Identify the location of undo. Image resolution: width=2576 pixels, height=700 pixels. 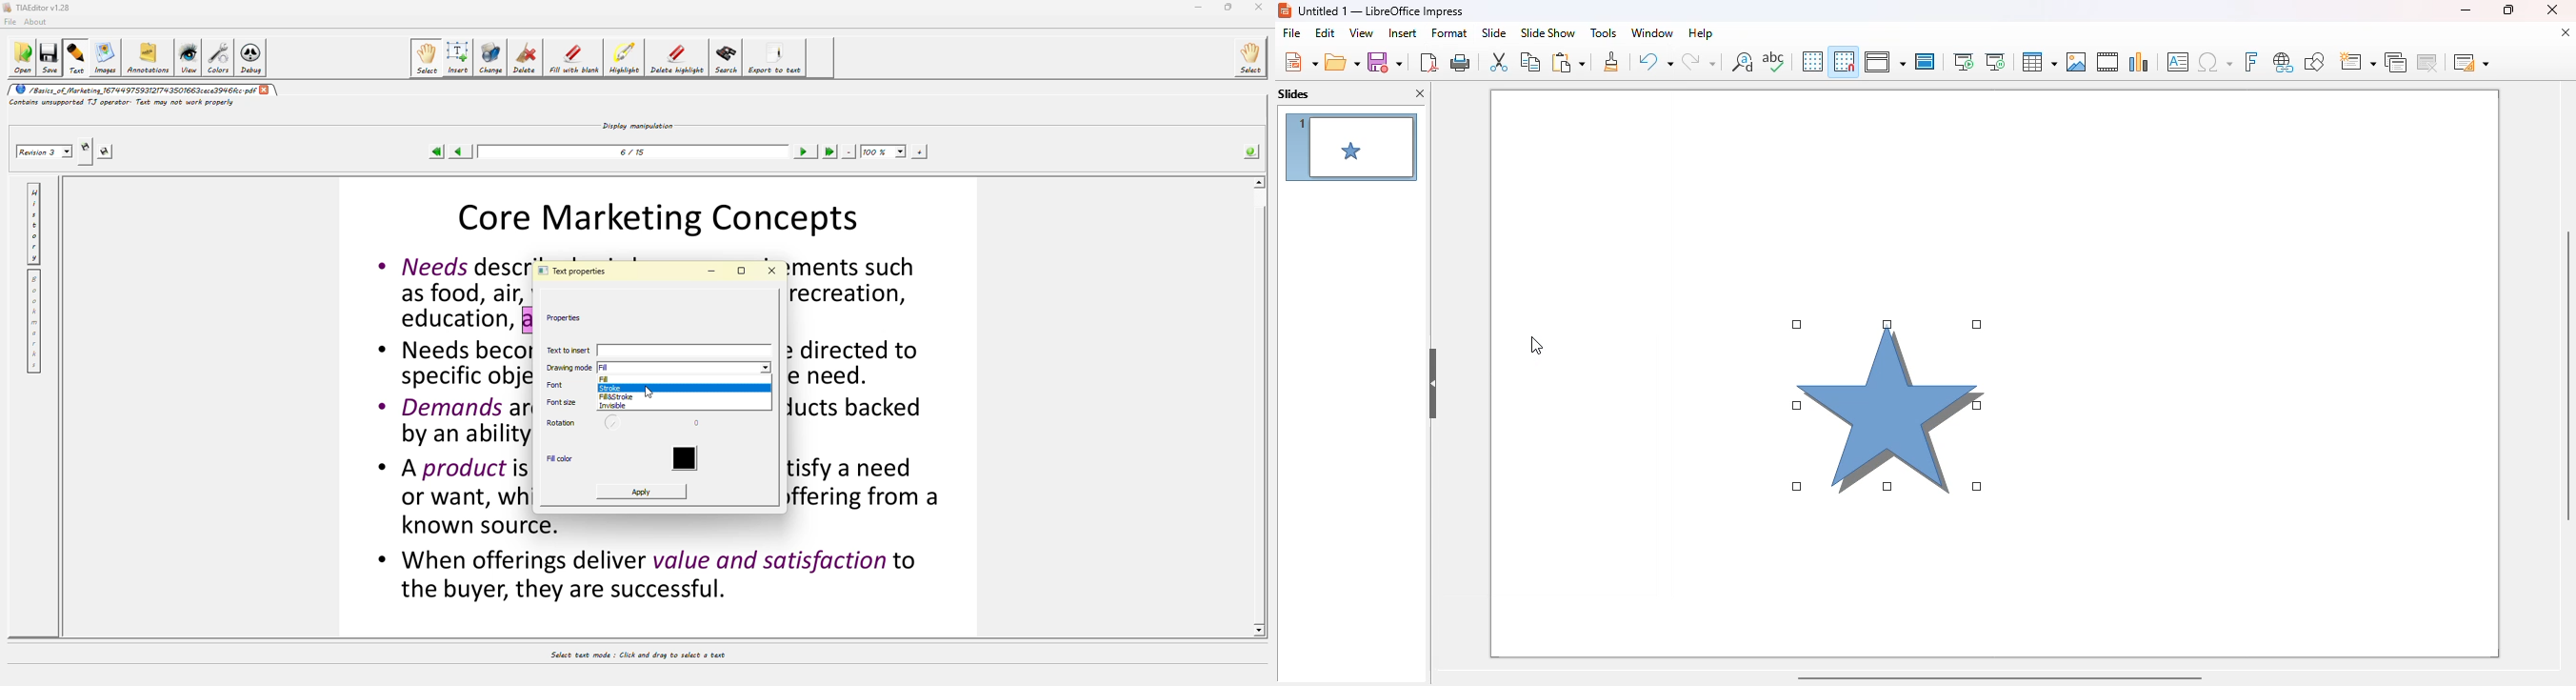
(1655, 62).